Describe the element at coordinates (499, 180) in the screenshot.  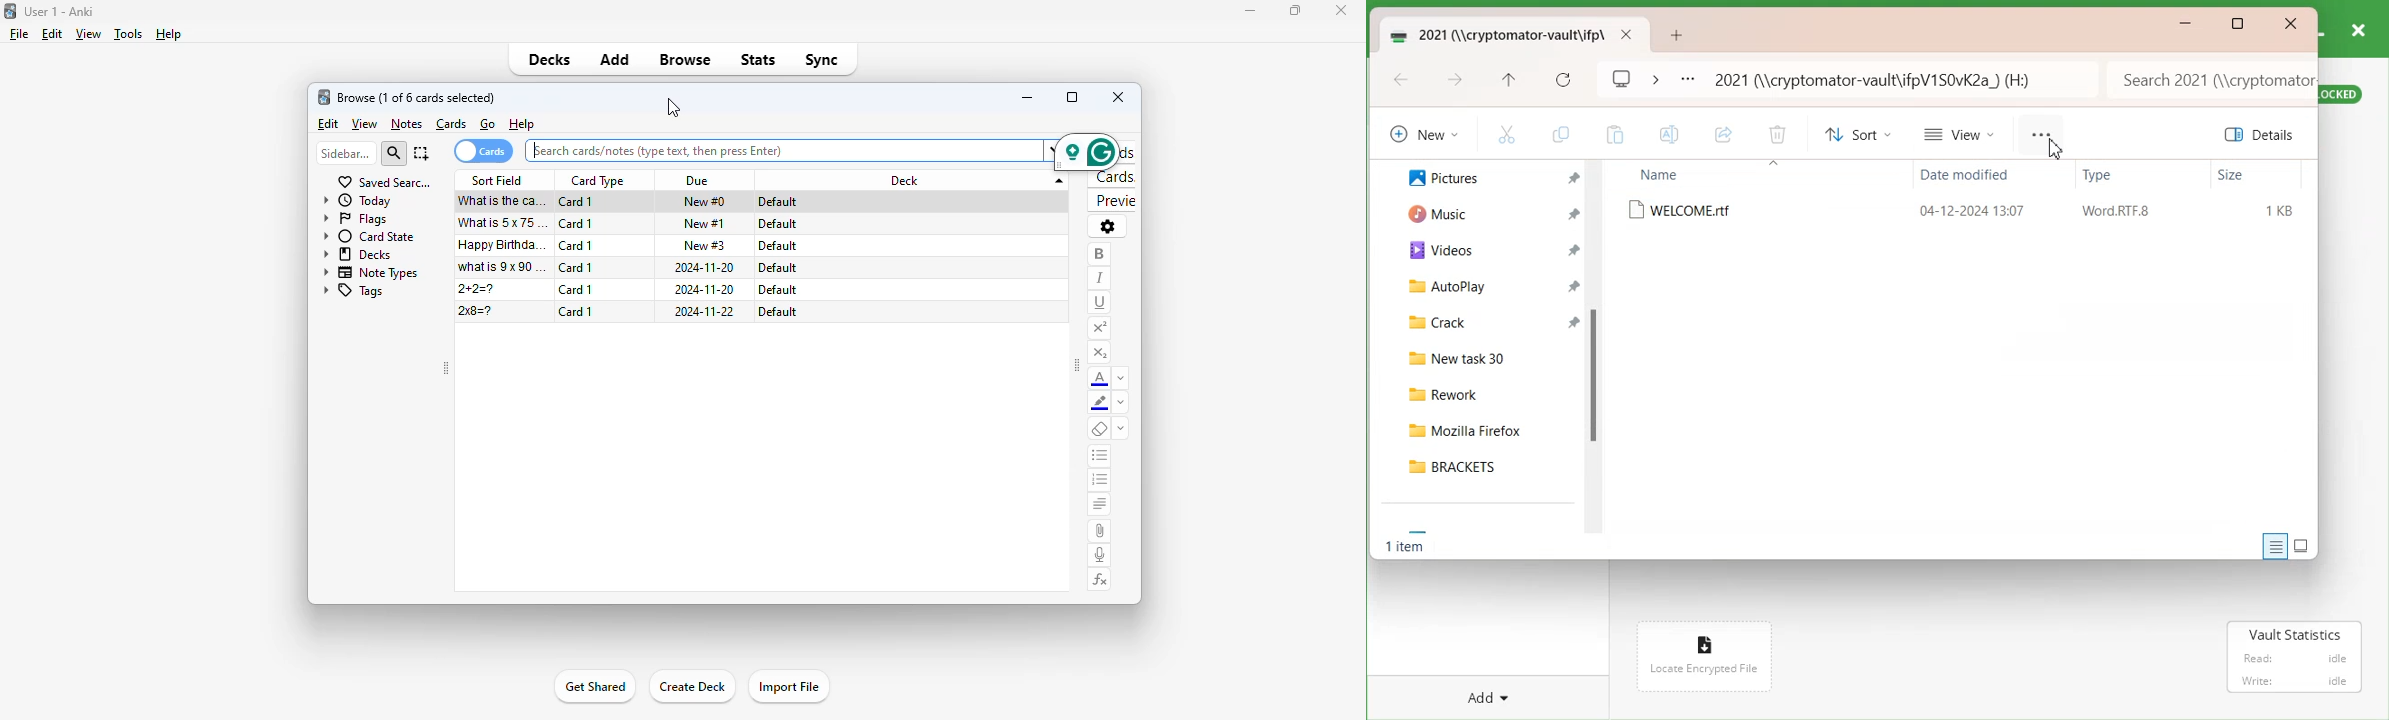
I see `sort field` at that location.